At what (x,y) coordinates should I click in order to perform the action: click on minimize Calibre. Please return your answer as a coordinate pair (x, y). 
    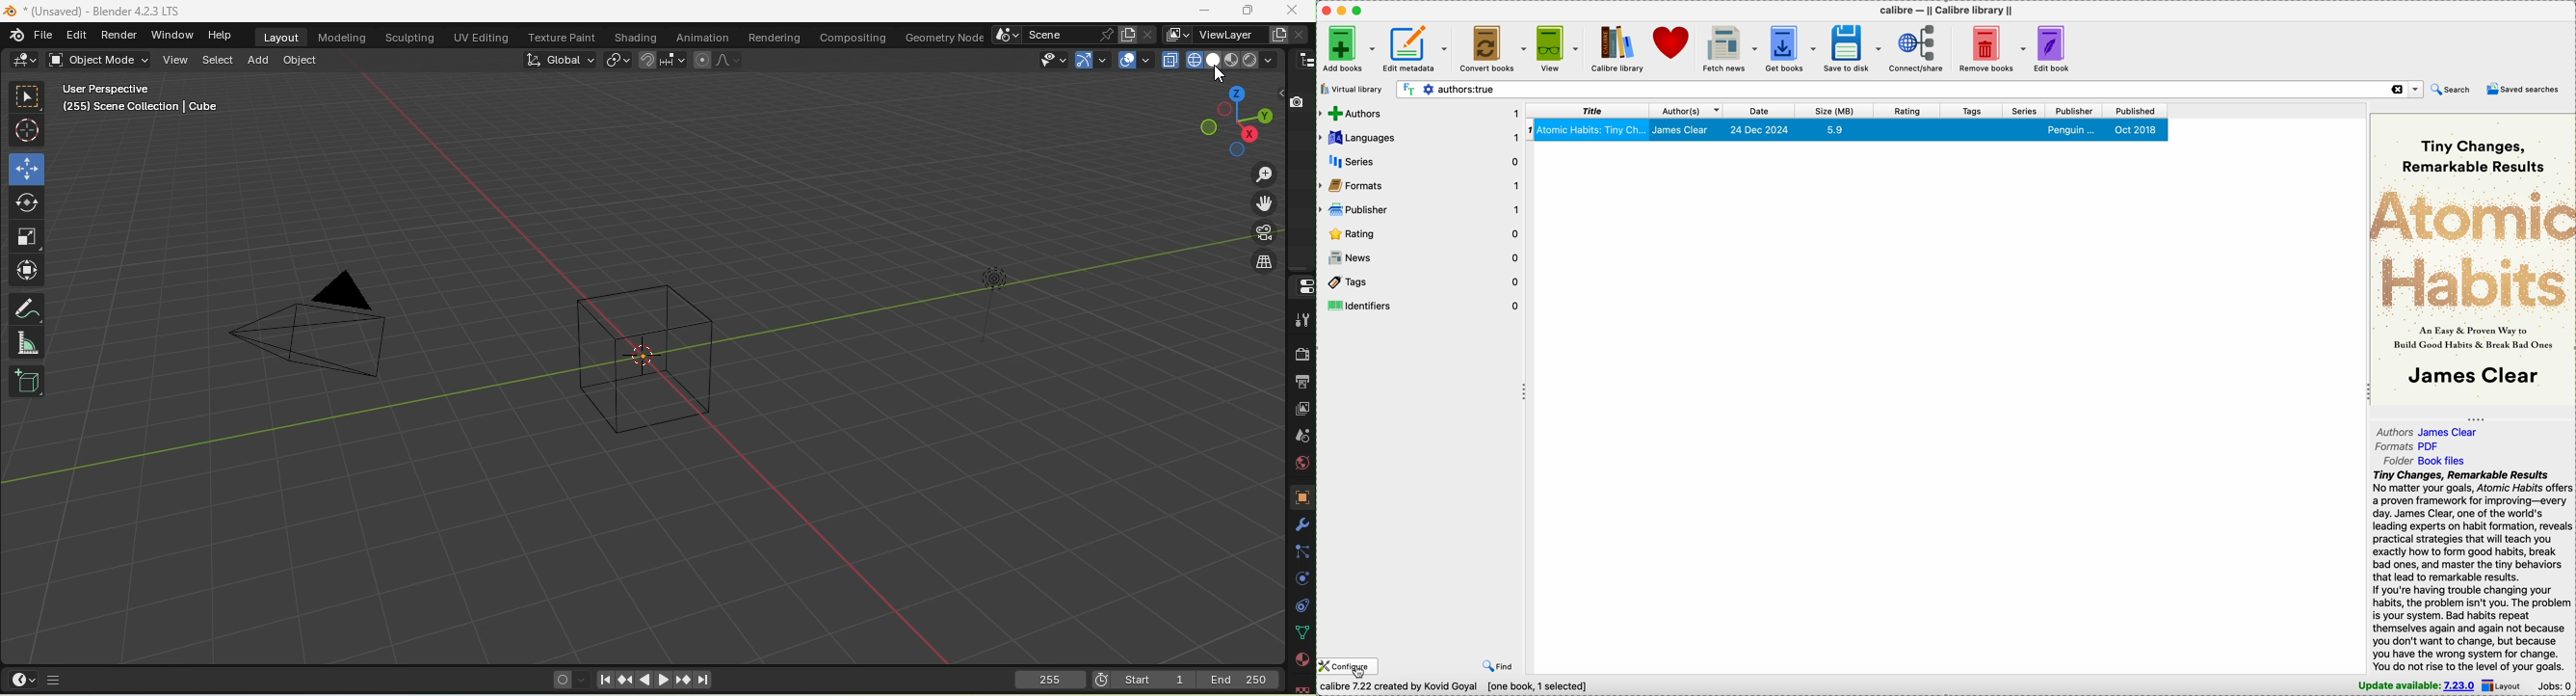
    Looking at the image, I should click on (1342, 11).